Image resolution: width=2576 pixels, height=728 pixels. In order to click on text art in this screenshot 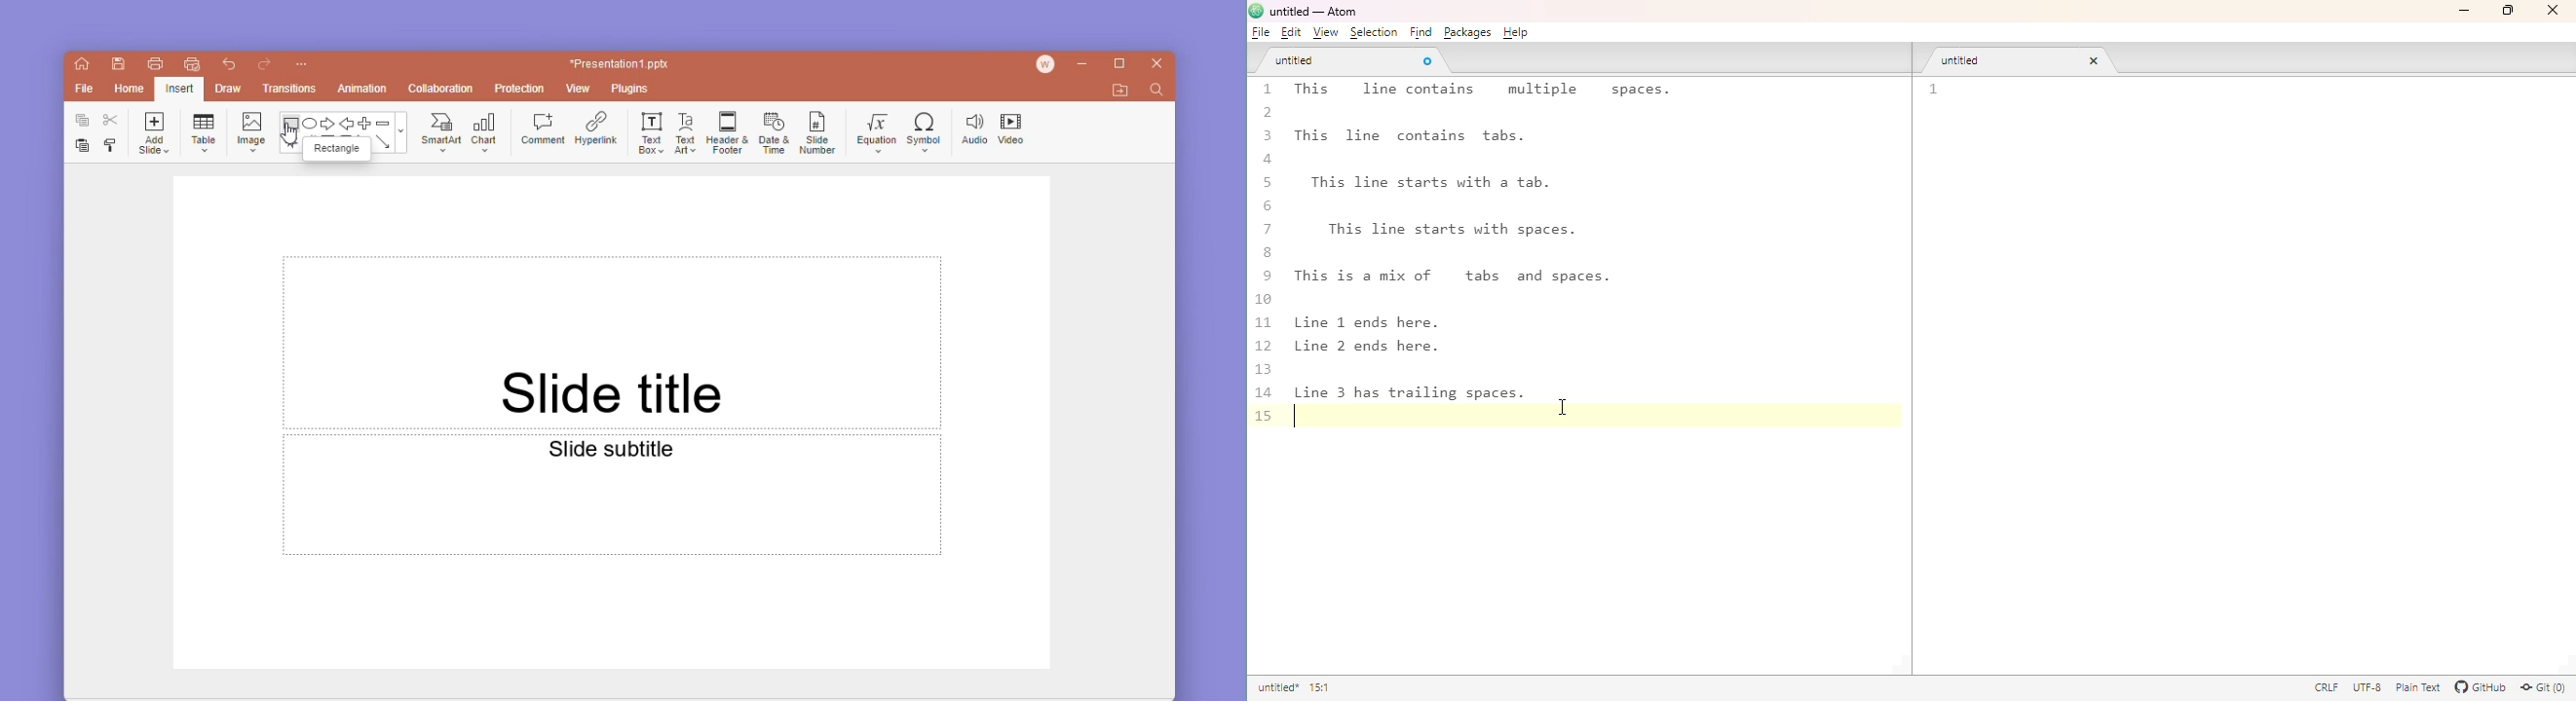, I will do `click(686, 130)`.